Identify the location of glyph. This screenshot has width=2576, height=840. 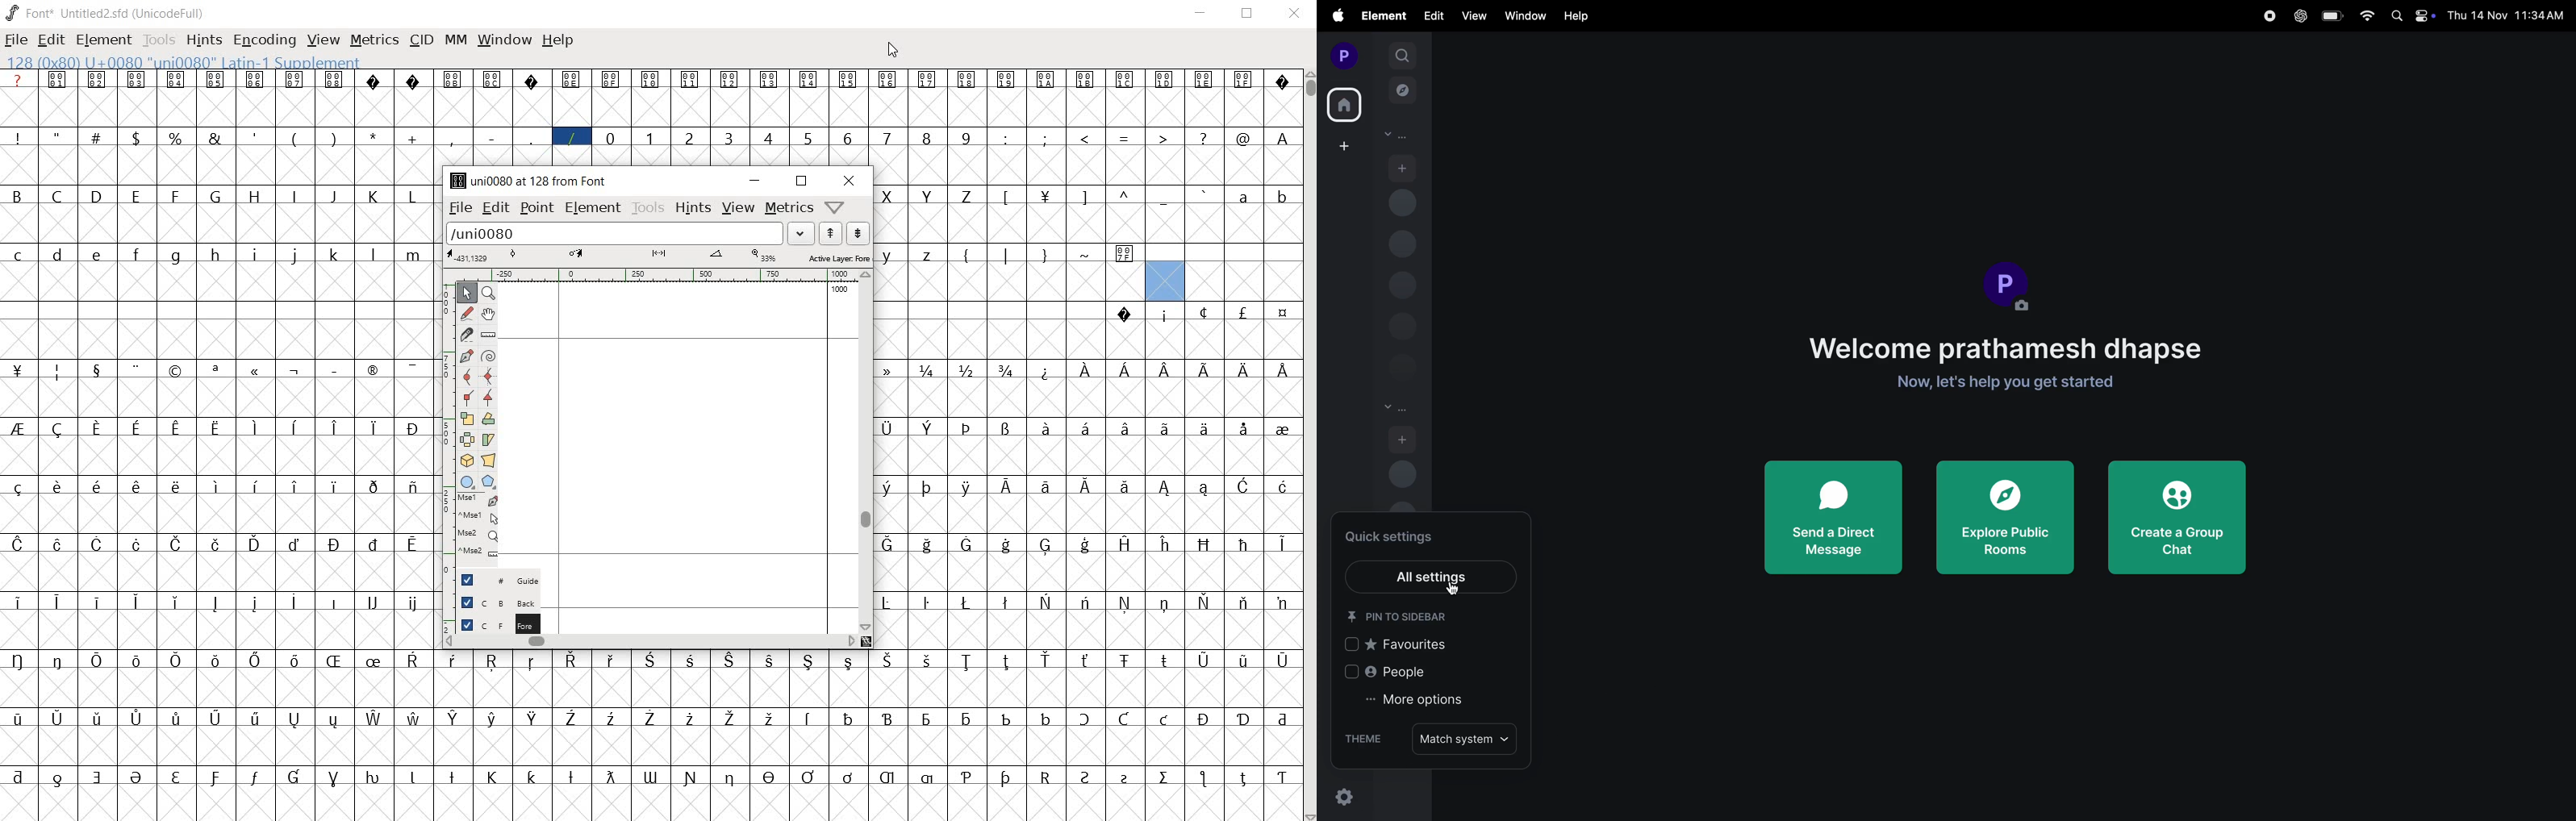
(886, 602).